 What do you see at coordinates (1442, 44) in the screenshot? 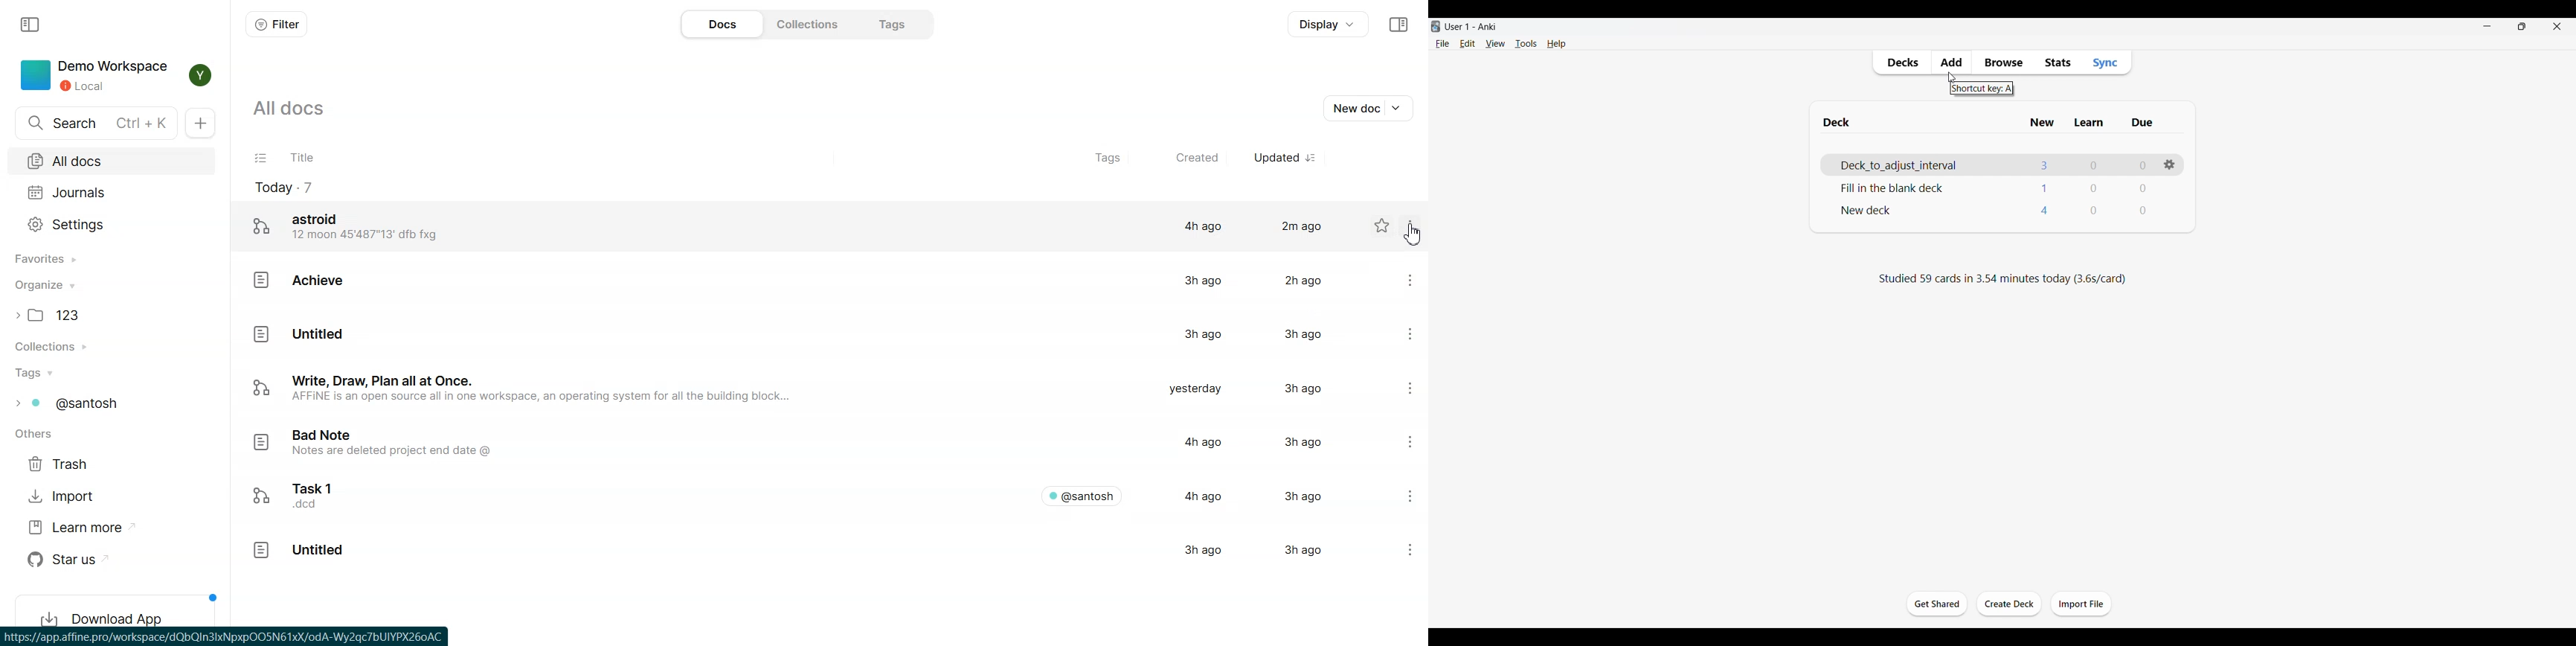
I see `File menu` at bounding box center [1442, 44].